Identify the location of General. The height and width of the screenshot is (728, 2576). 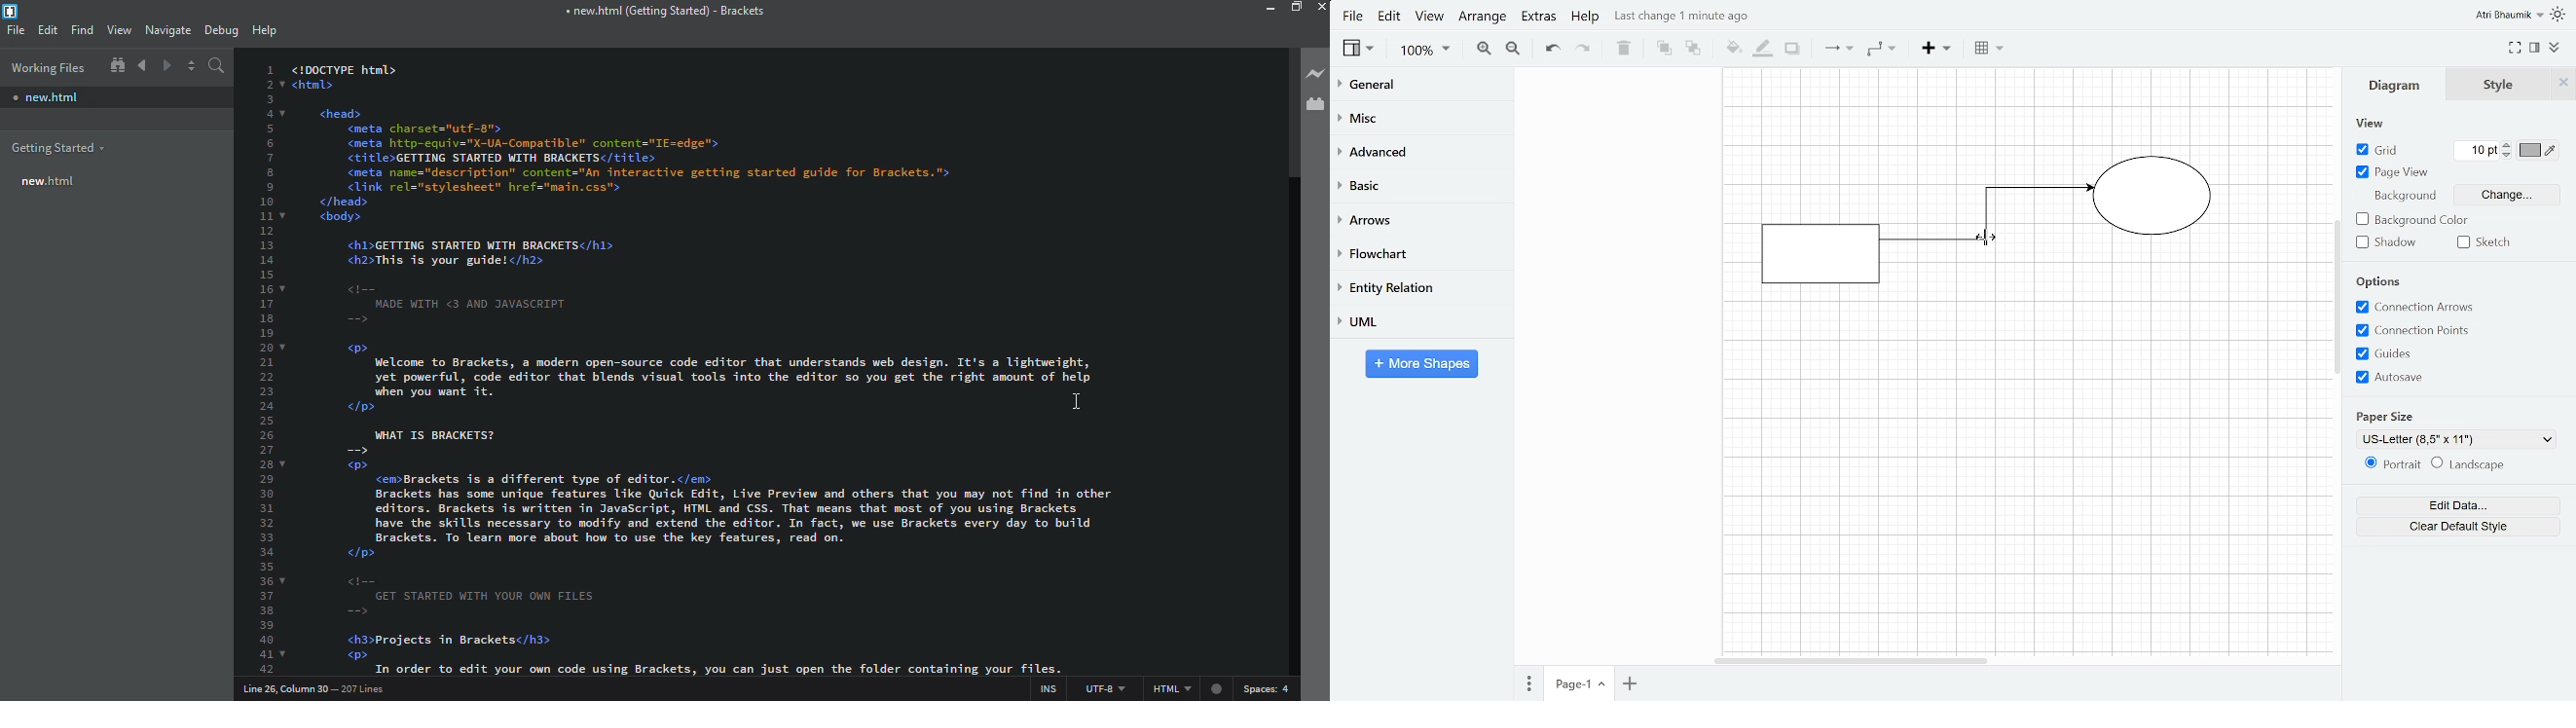
(1420, 87).